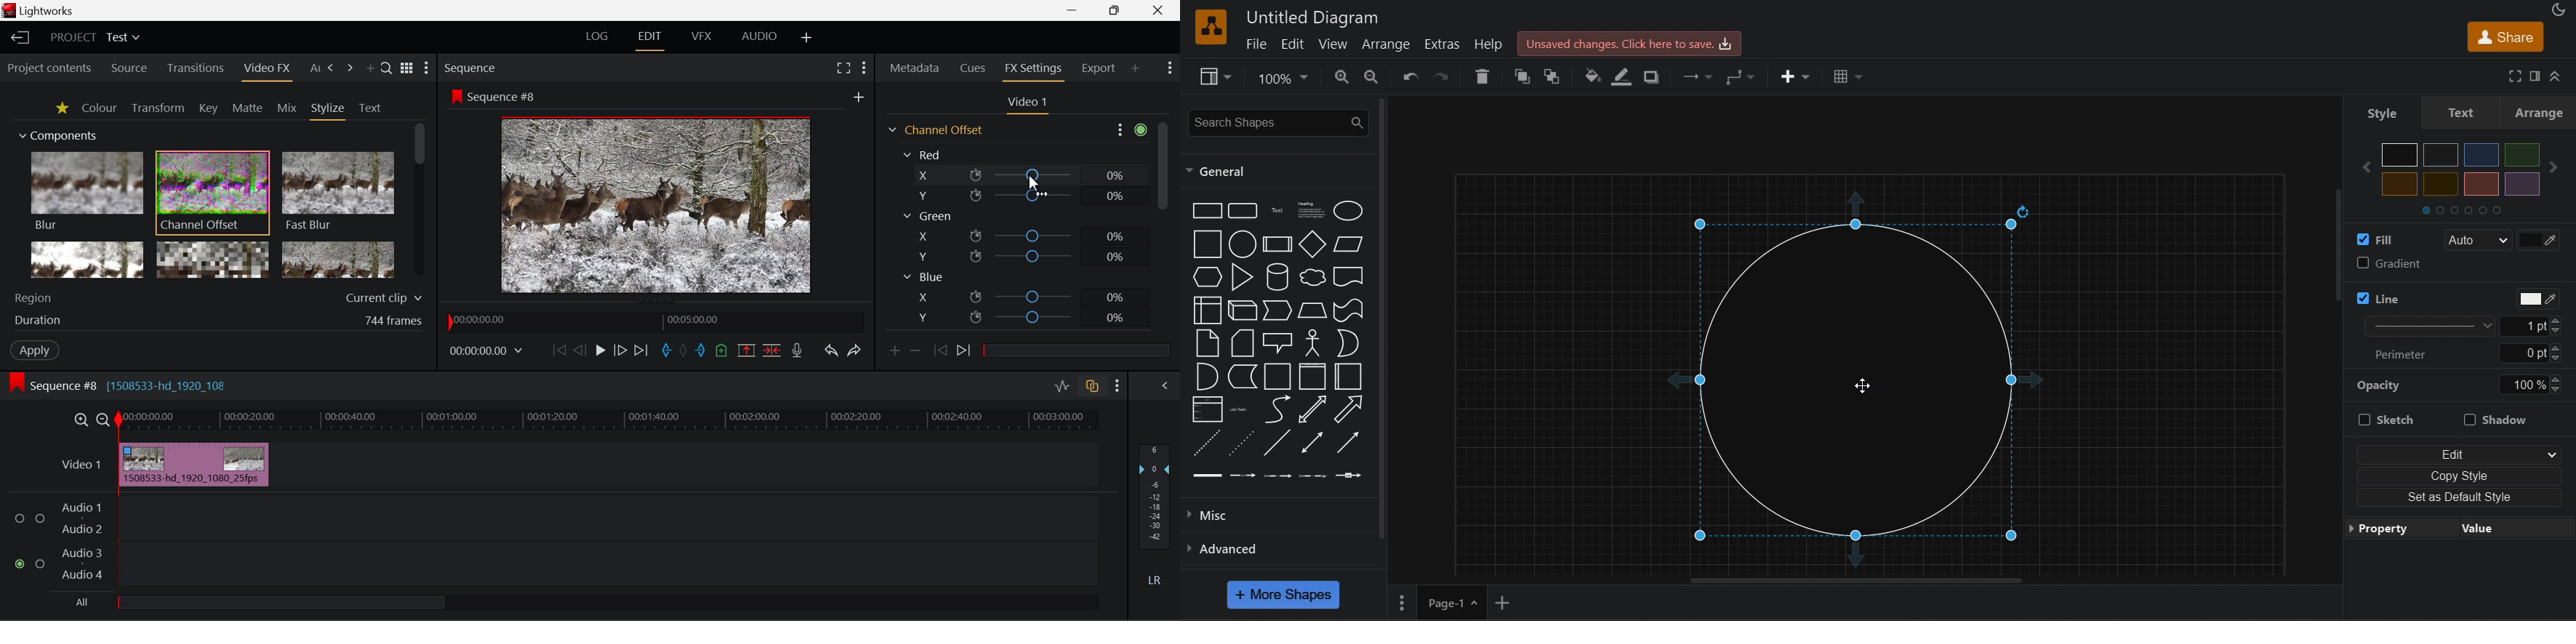  What do you see at coordinates (195, 462) in the screenshot?
I see `Effect Applied` at bounding box center [195, 462].